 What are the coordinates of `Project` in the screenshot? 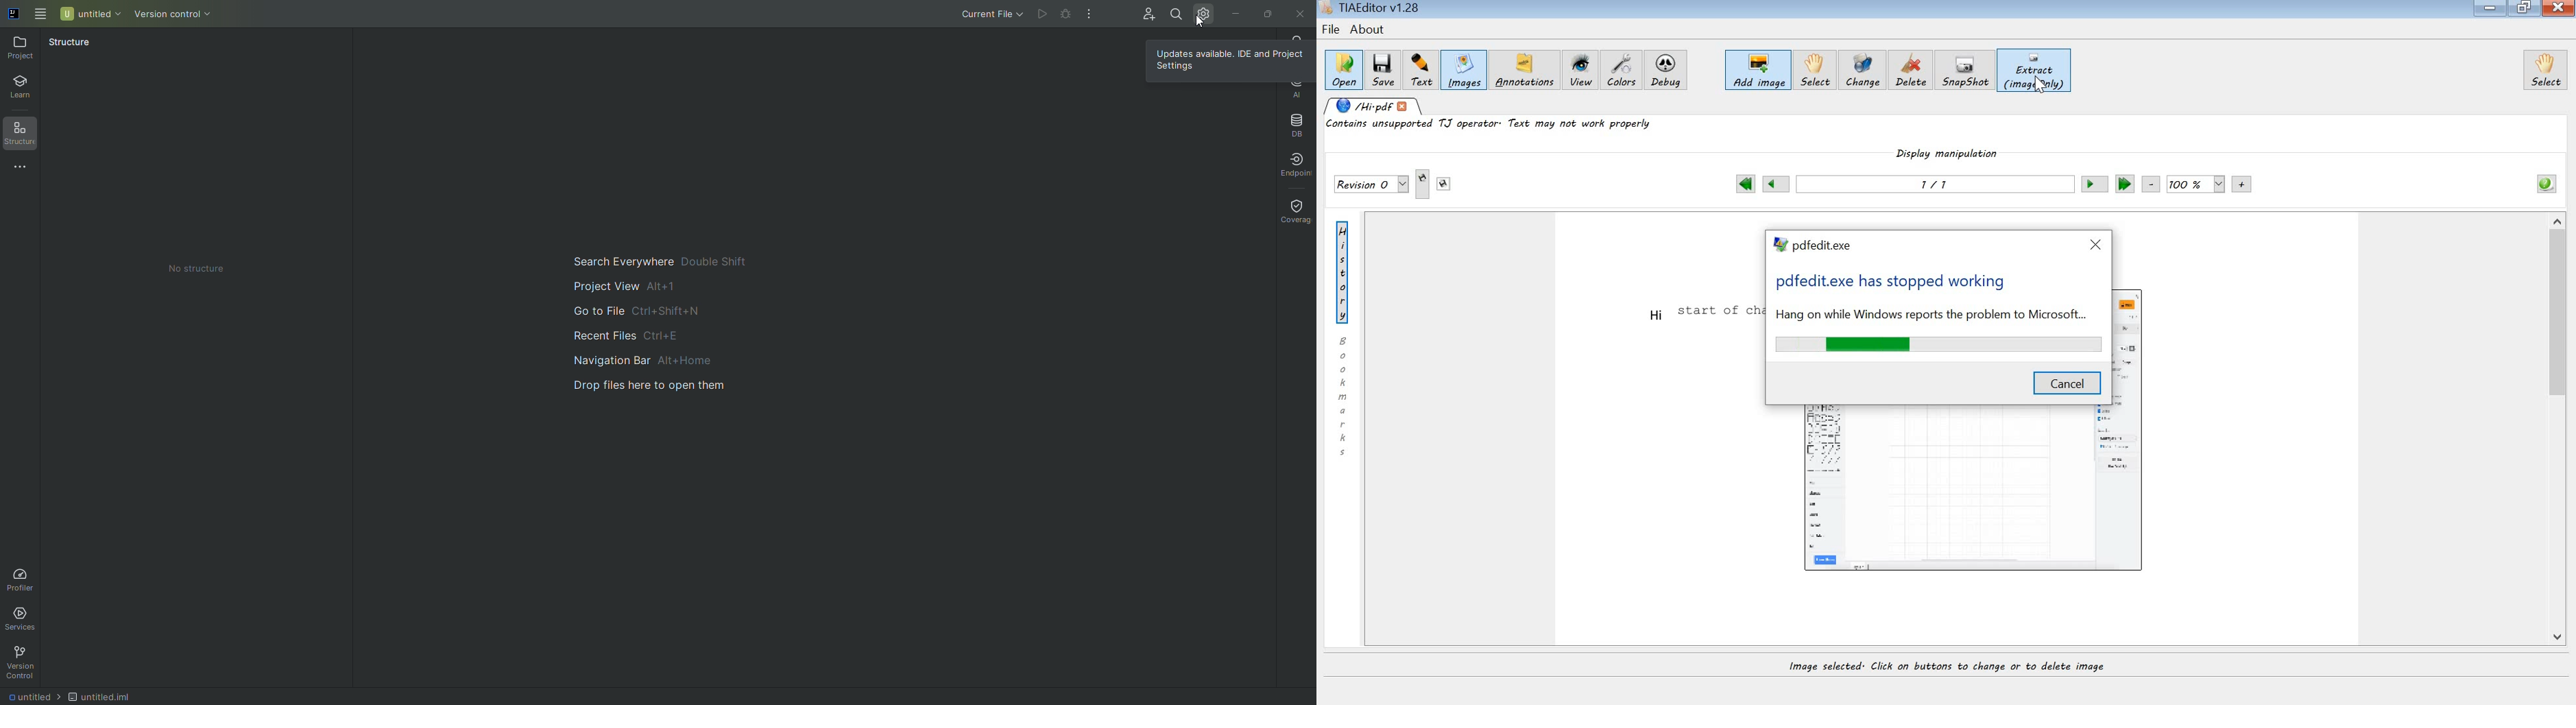 It's located at (23, 47).